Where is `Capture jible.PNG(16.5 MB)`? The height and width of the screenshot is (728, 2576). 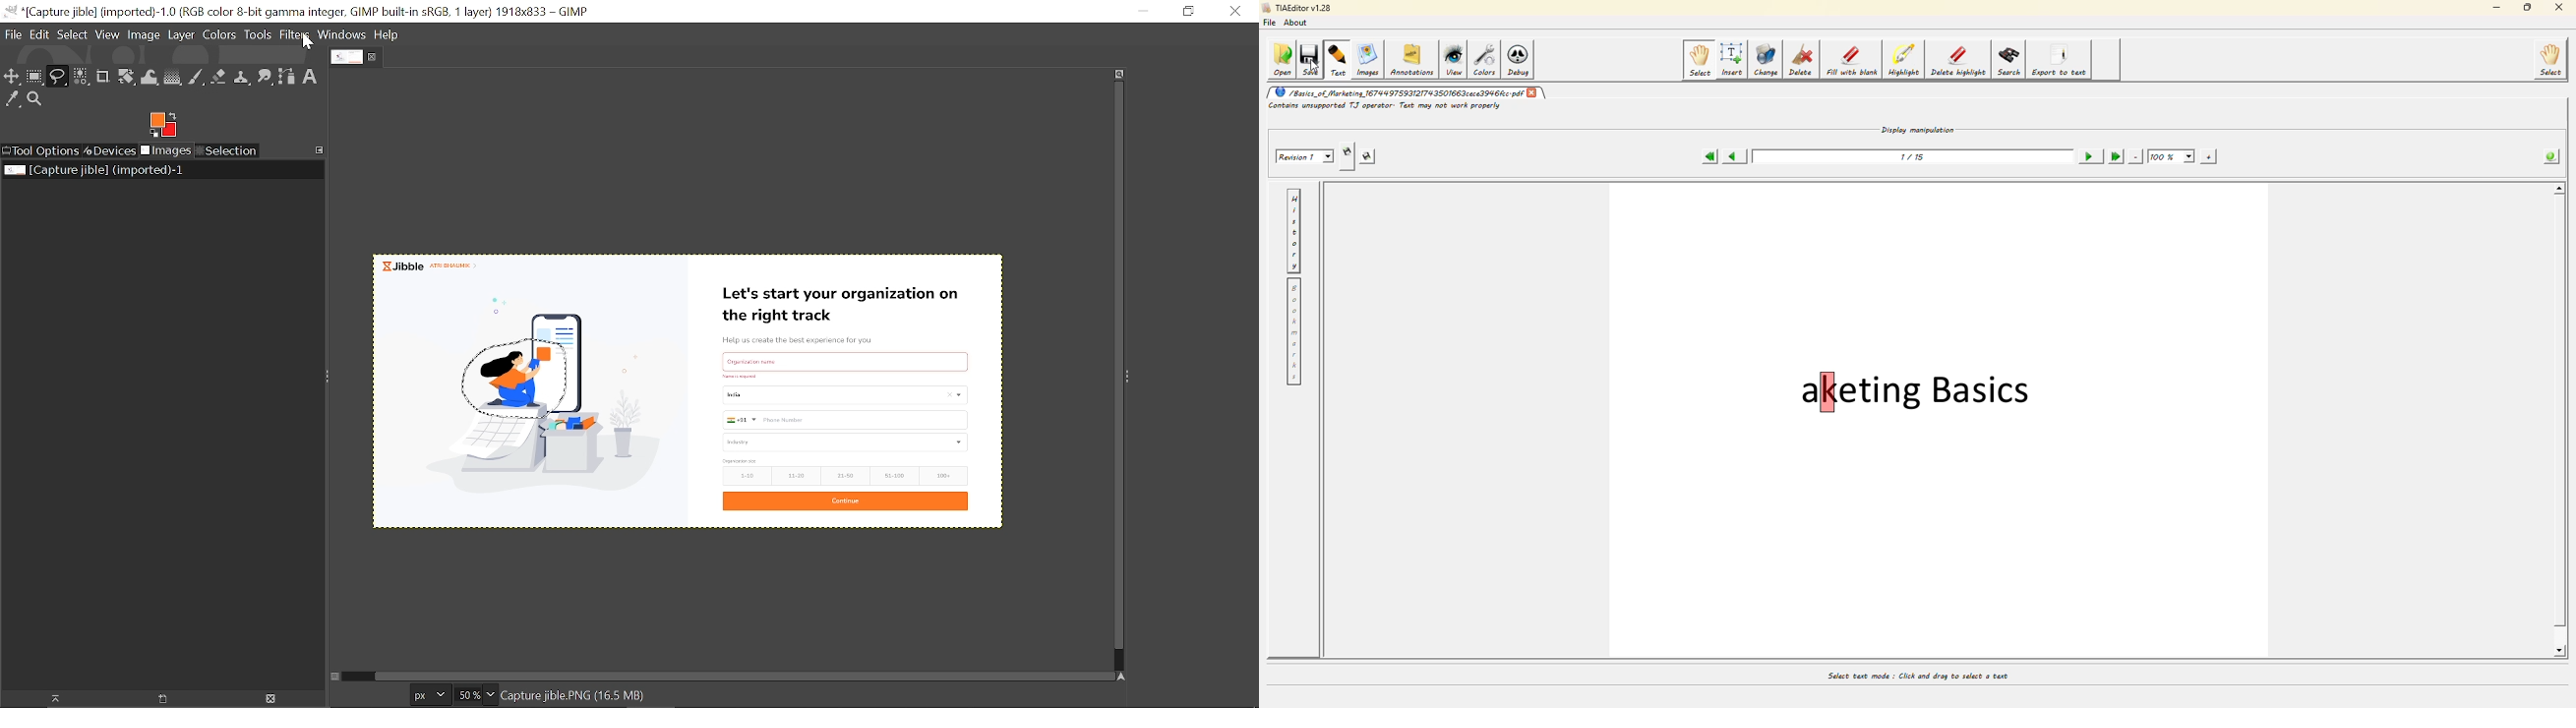 Capture jible.PNG(16.5 MB) is located at coordinates (573, 697).